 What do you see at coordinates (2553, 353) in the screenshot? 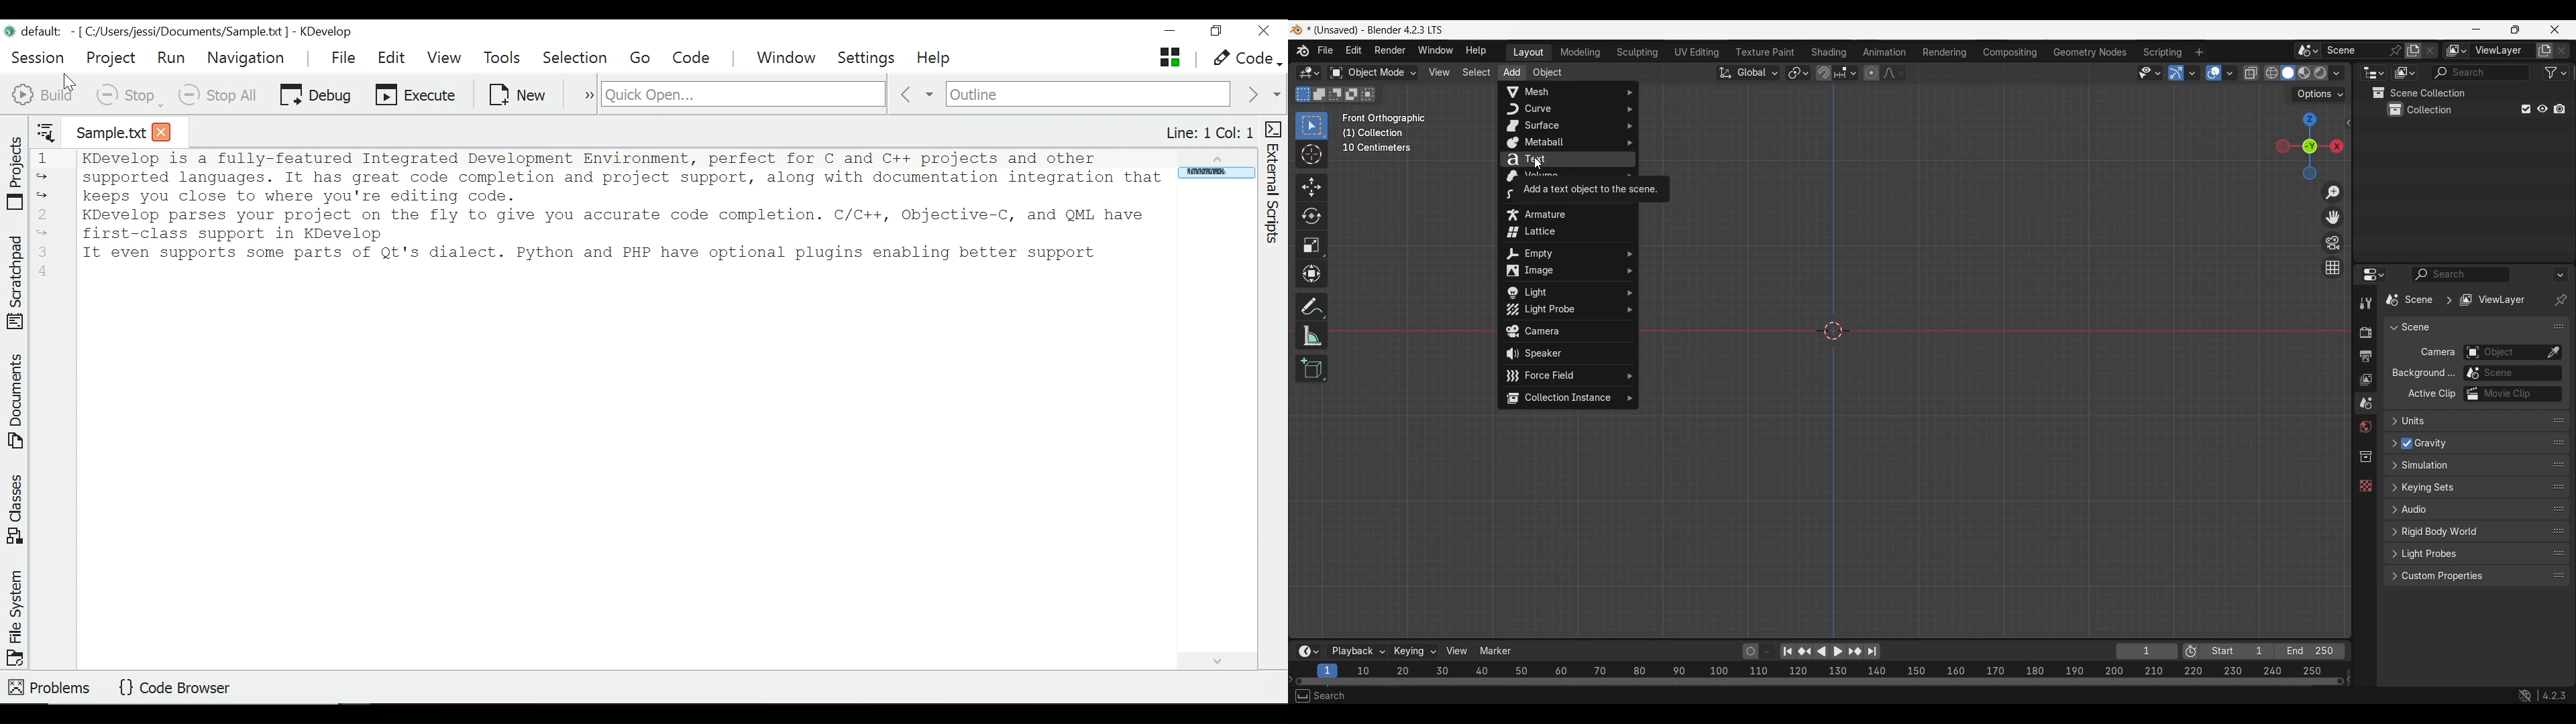
I see `Eyedropper data-block` at bounding box center [2553, 353].